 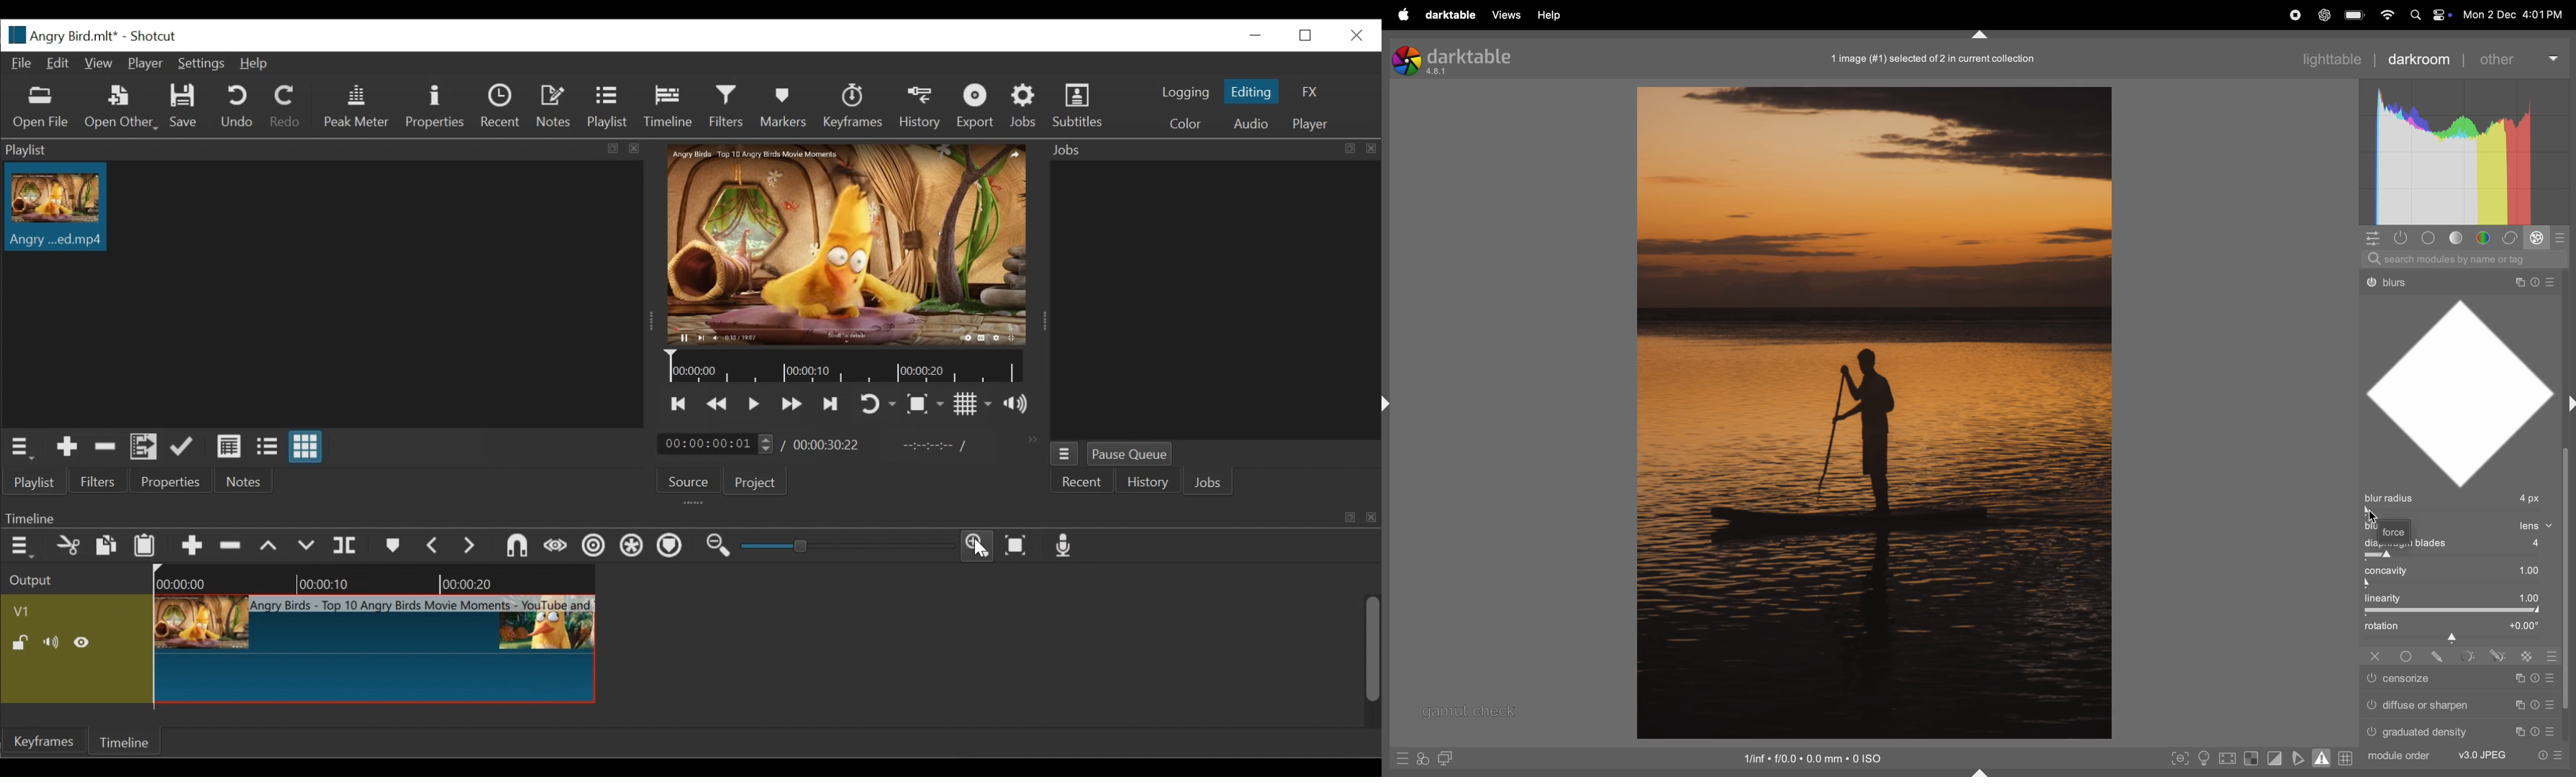 What do you see at coordinates (2324, 14) in the screenshot?
I see `chatgpt` at bounding box center [2324, 14].